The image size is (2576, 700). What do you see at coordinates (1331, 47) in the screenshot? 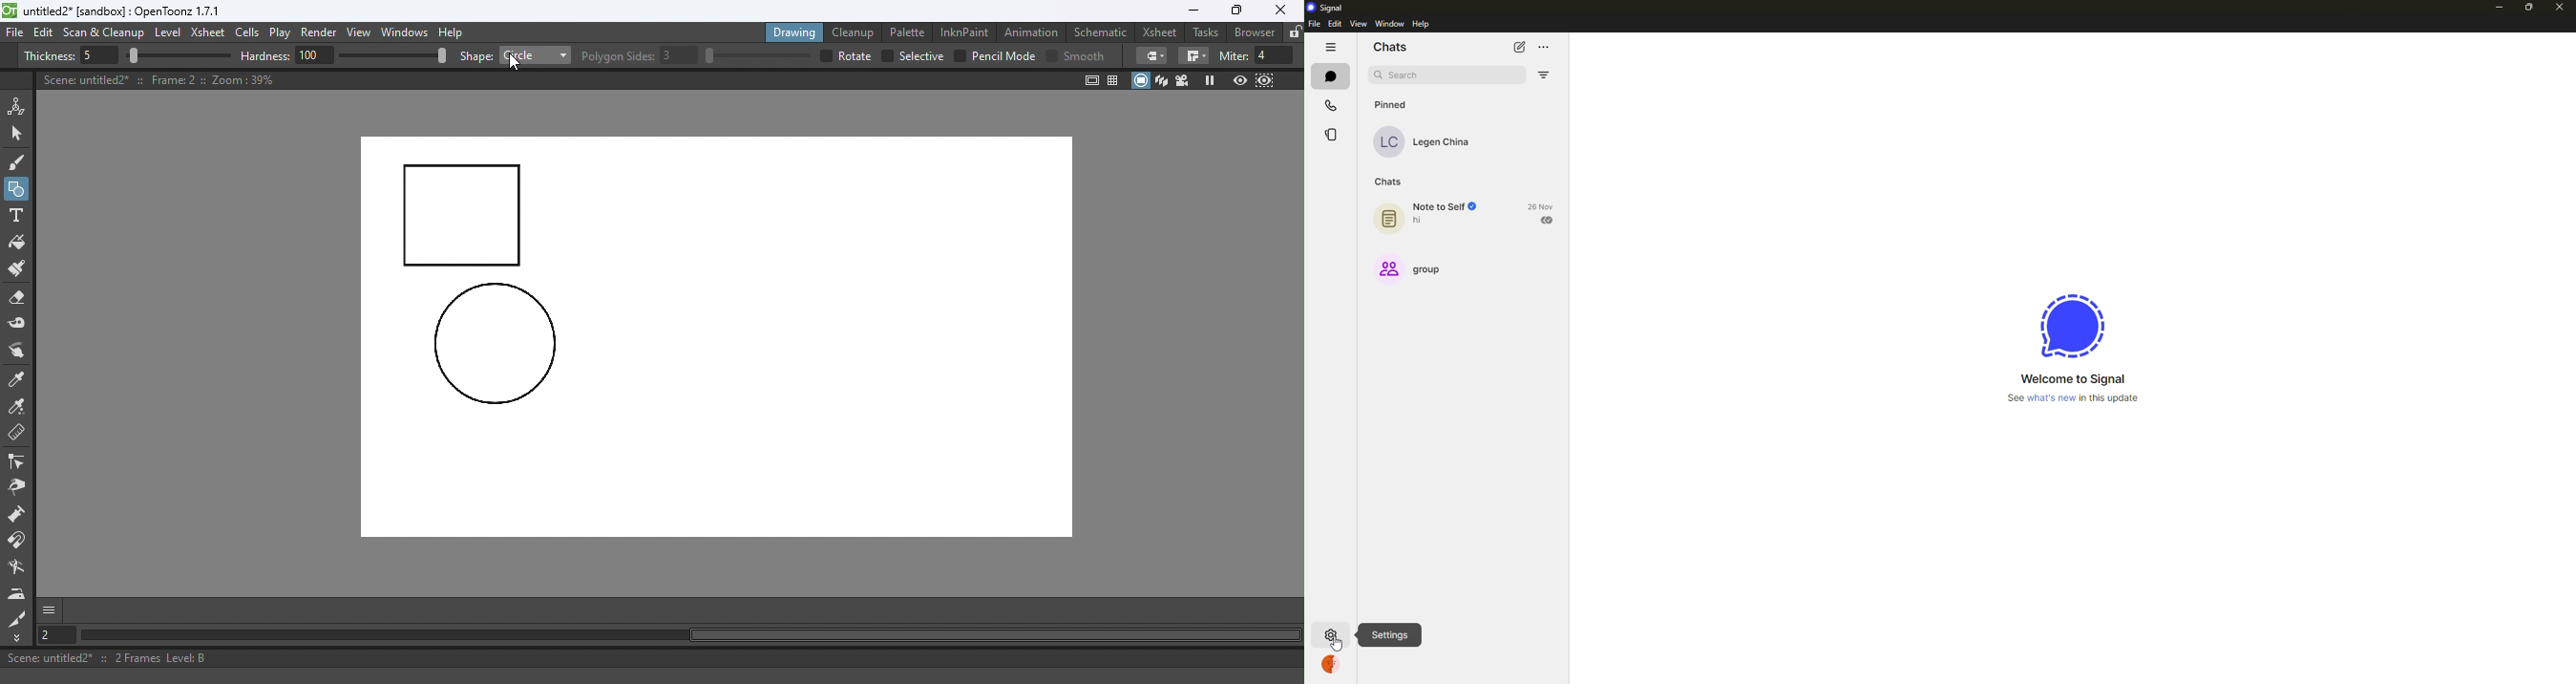
I see `hide tabs` at bounding box center [1331, 47].